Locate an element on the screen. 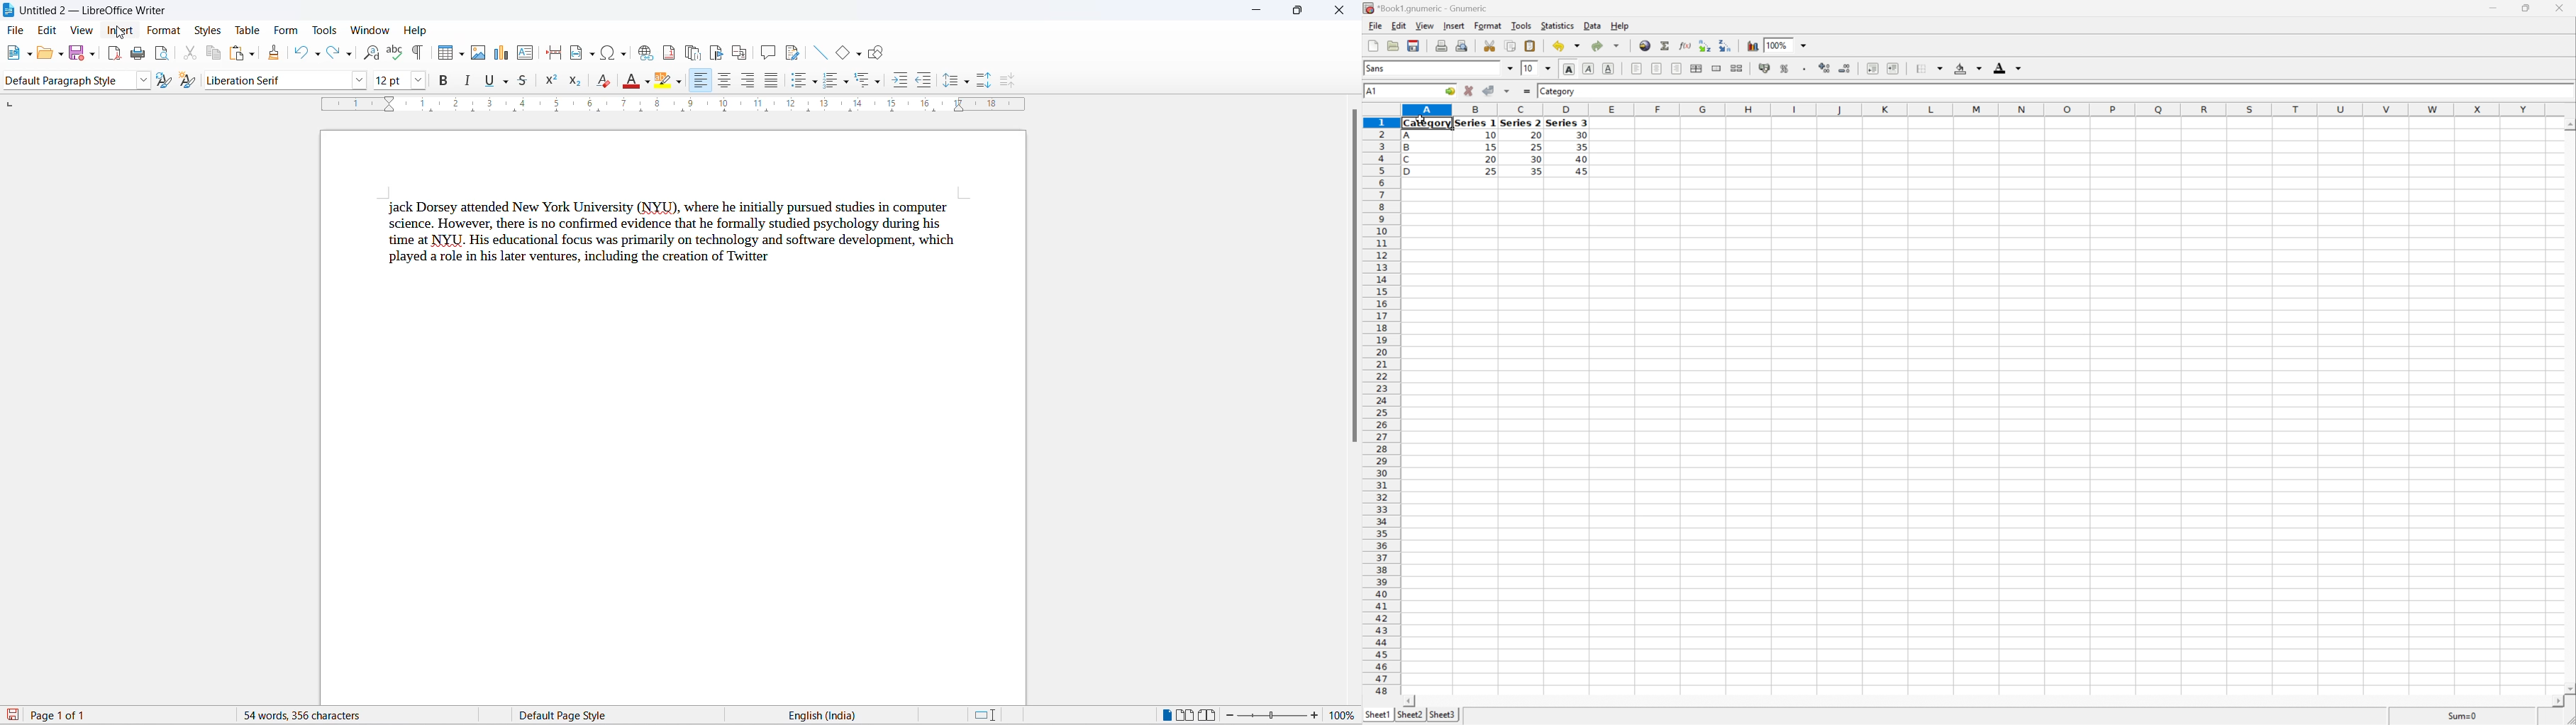  maximize is located at coordinates (1298, 11).